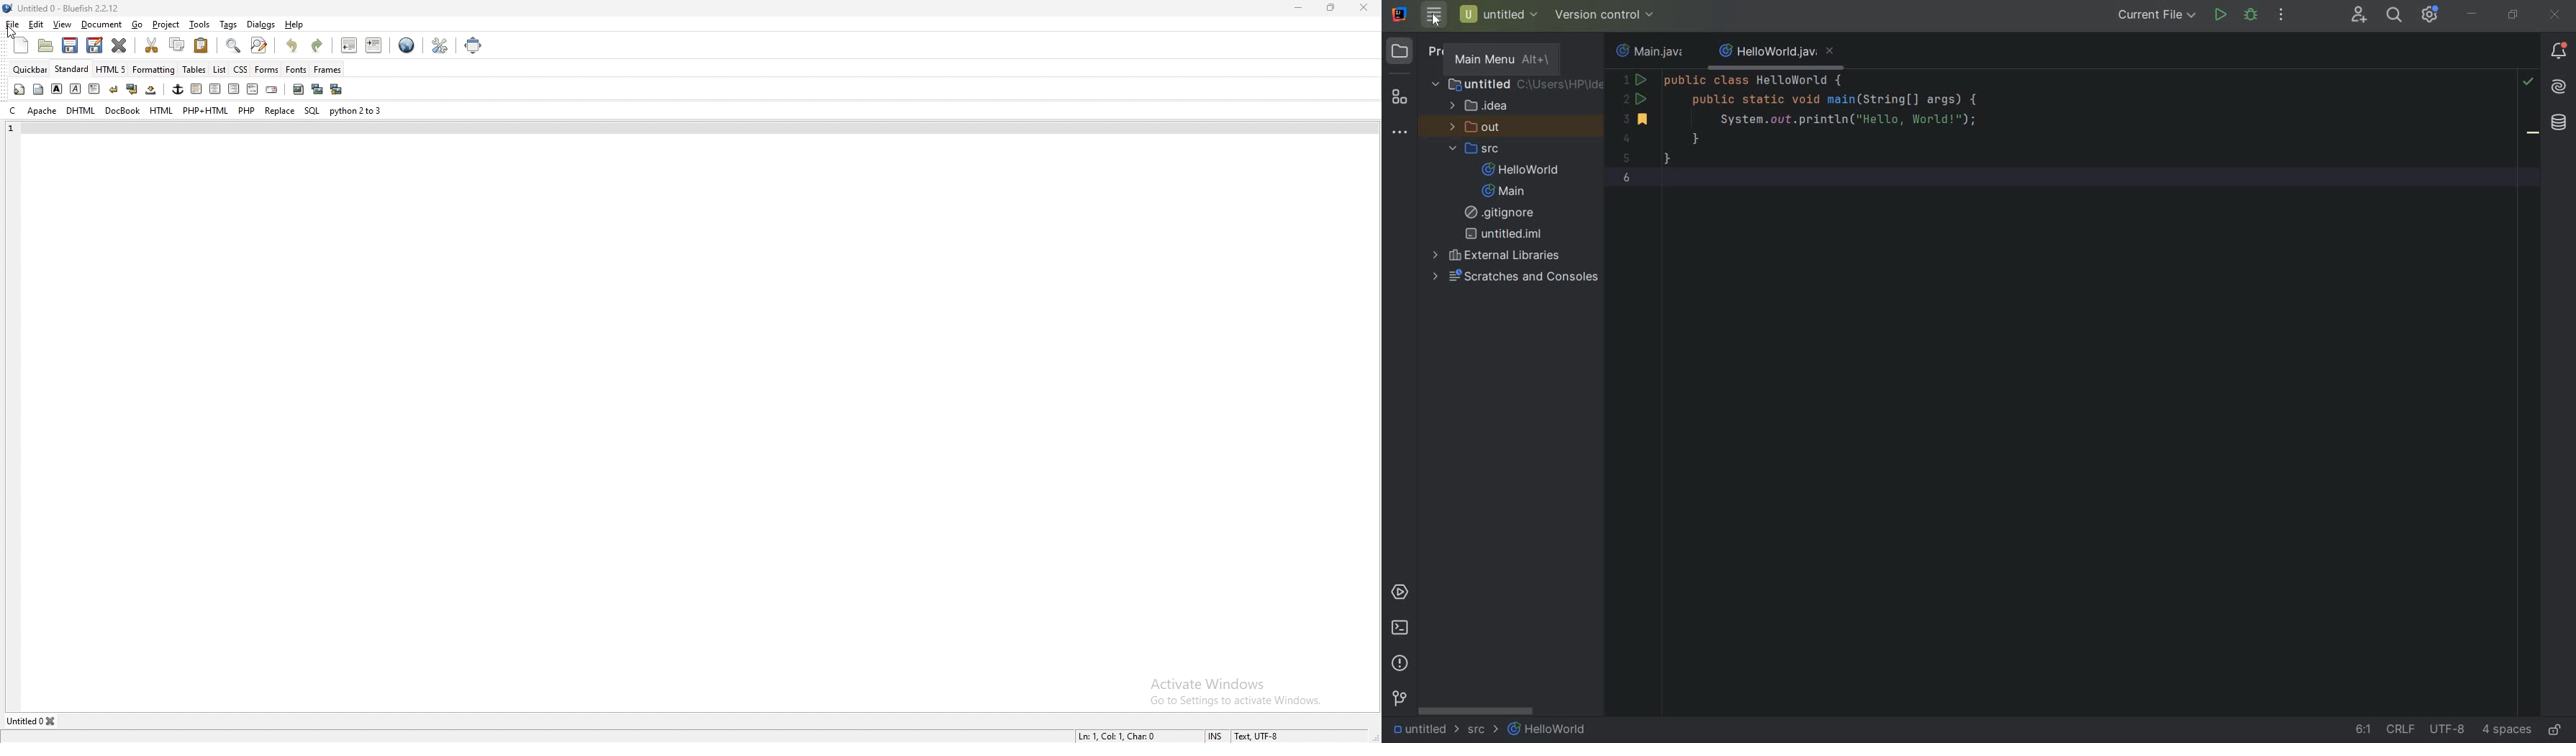 This screenshot has height=756, width=2576. What do you see at coordinates (2251, 15) in the screenshot?
I see `debug` at bounding box center [2251, 15].